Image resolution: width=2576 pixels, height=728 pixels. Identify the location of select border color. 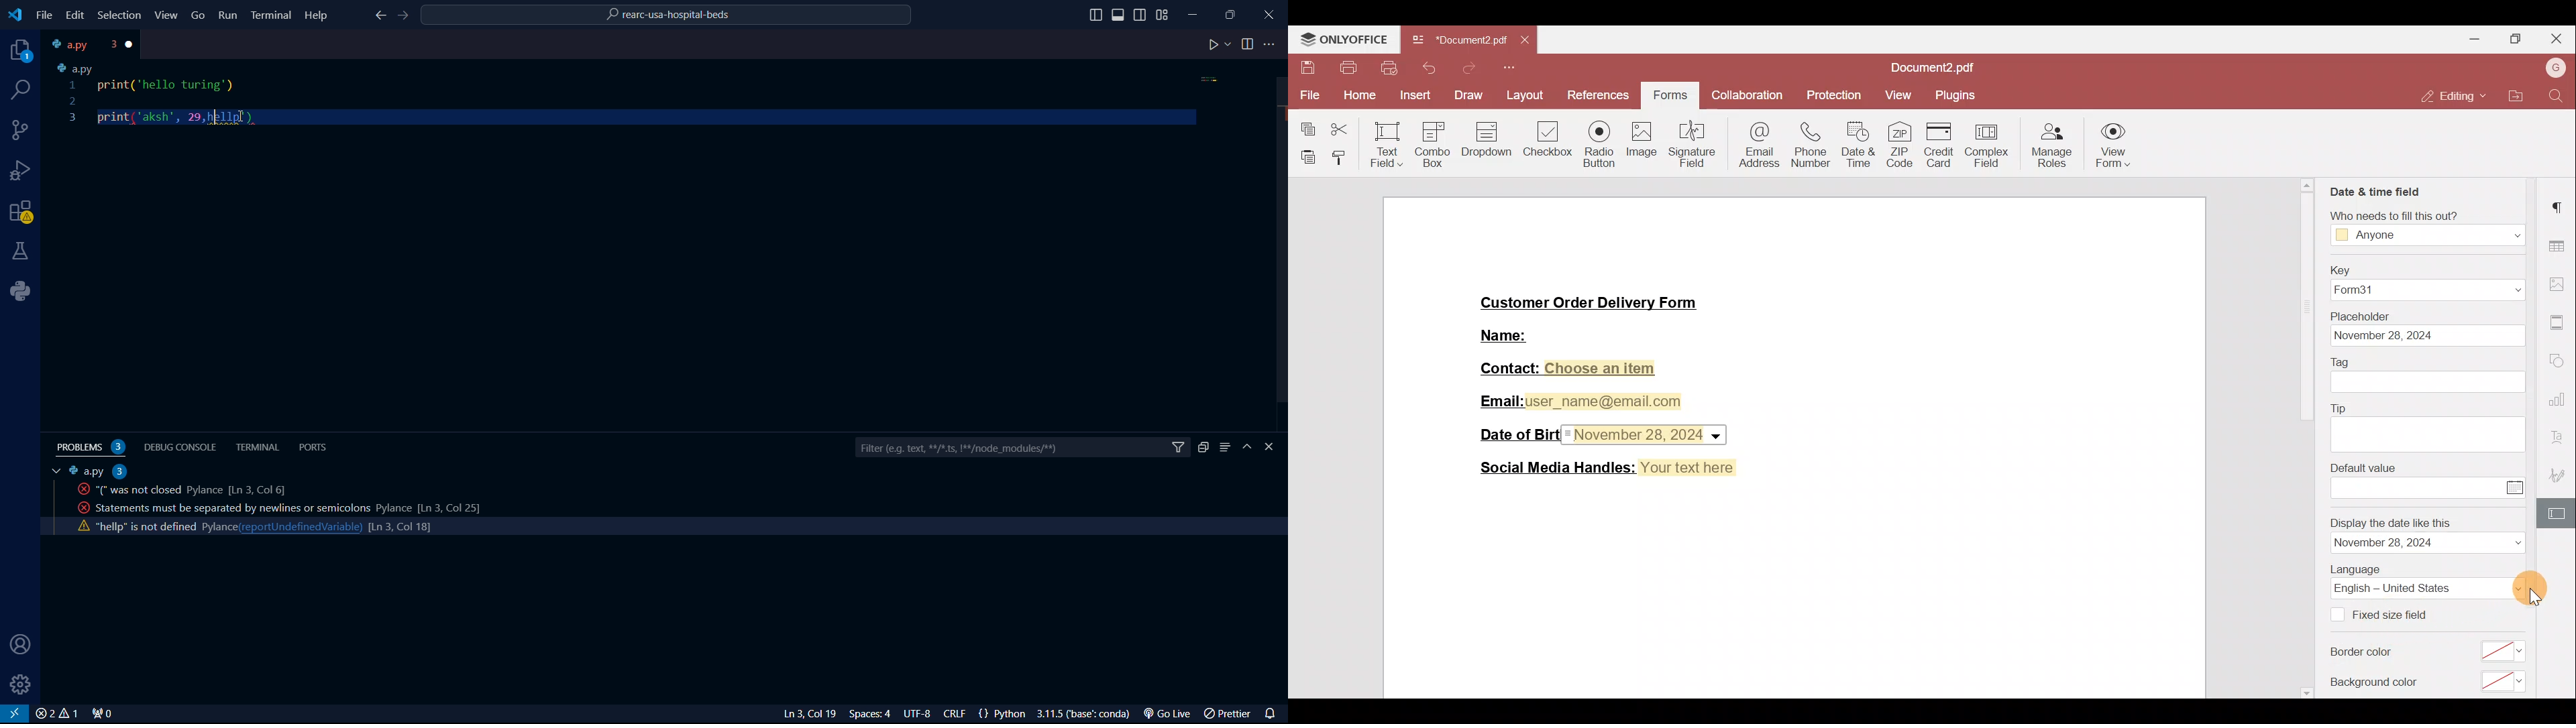
(2503, 650).